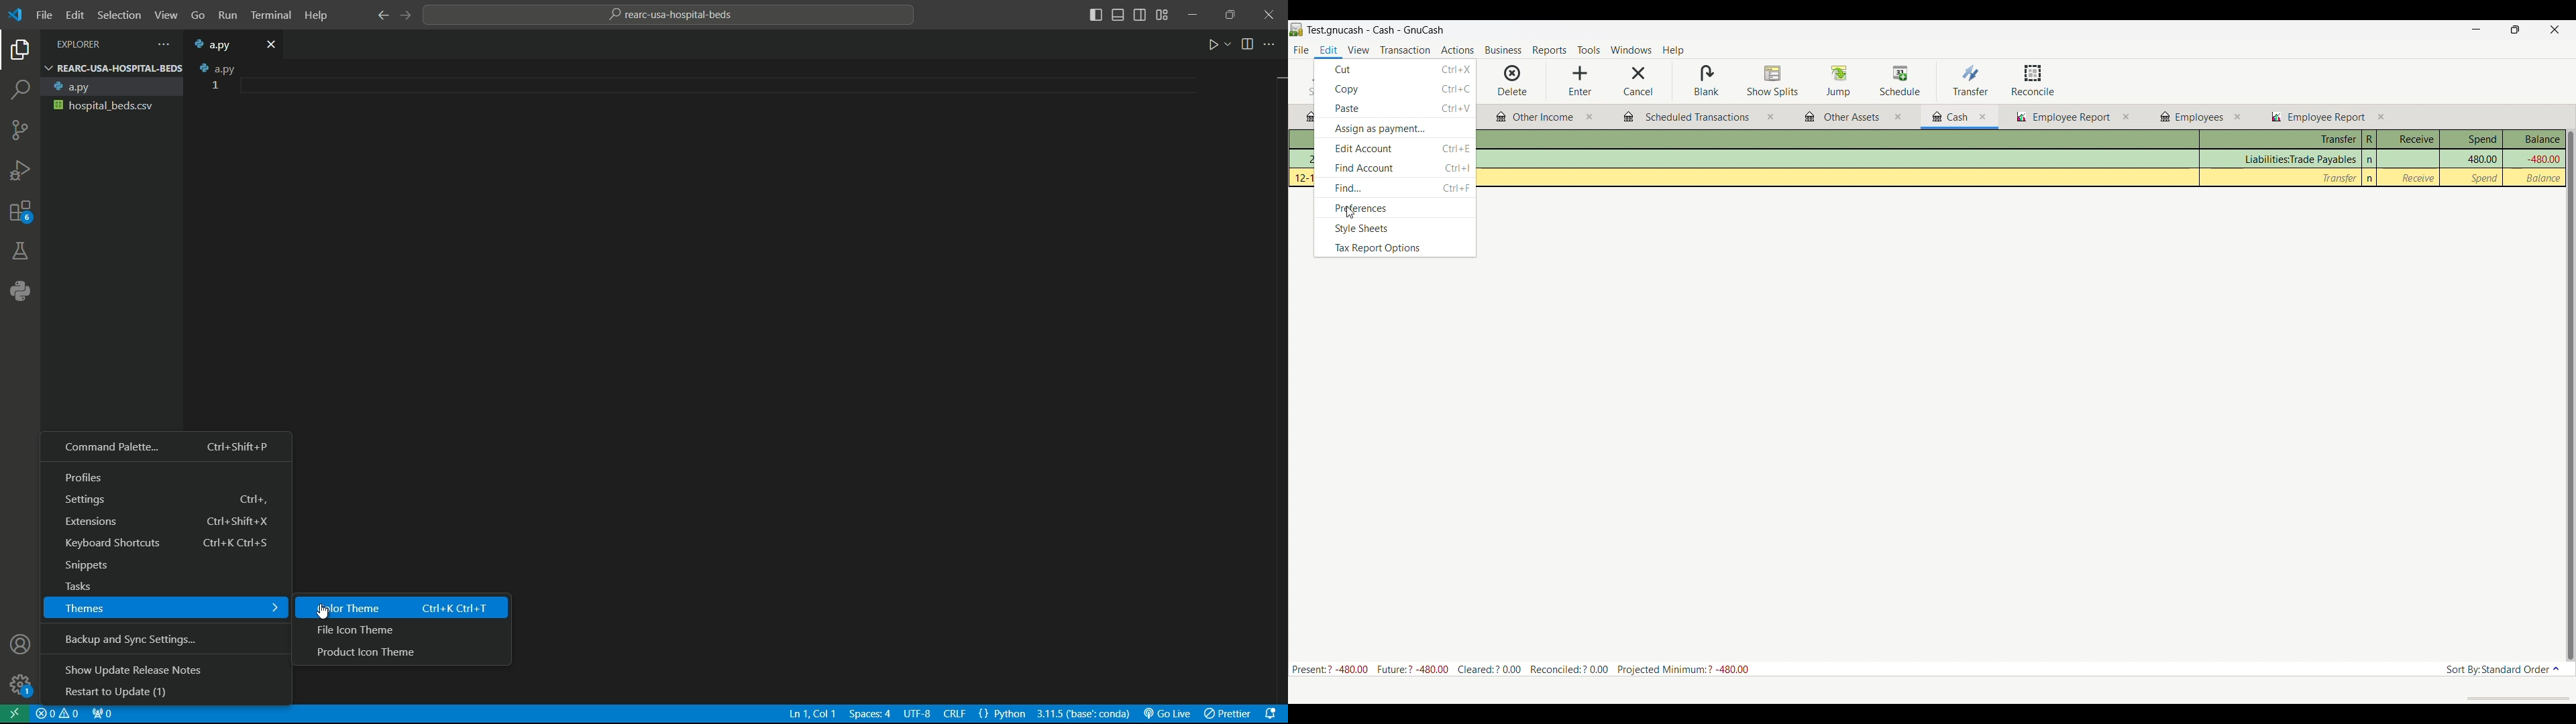  I want to click on Copy, so click(1394, 89).